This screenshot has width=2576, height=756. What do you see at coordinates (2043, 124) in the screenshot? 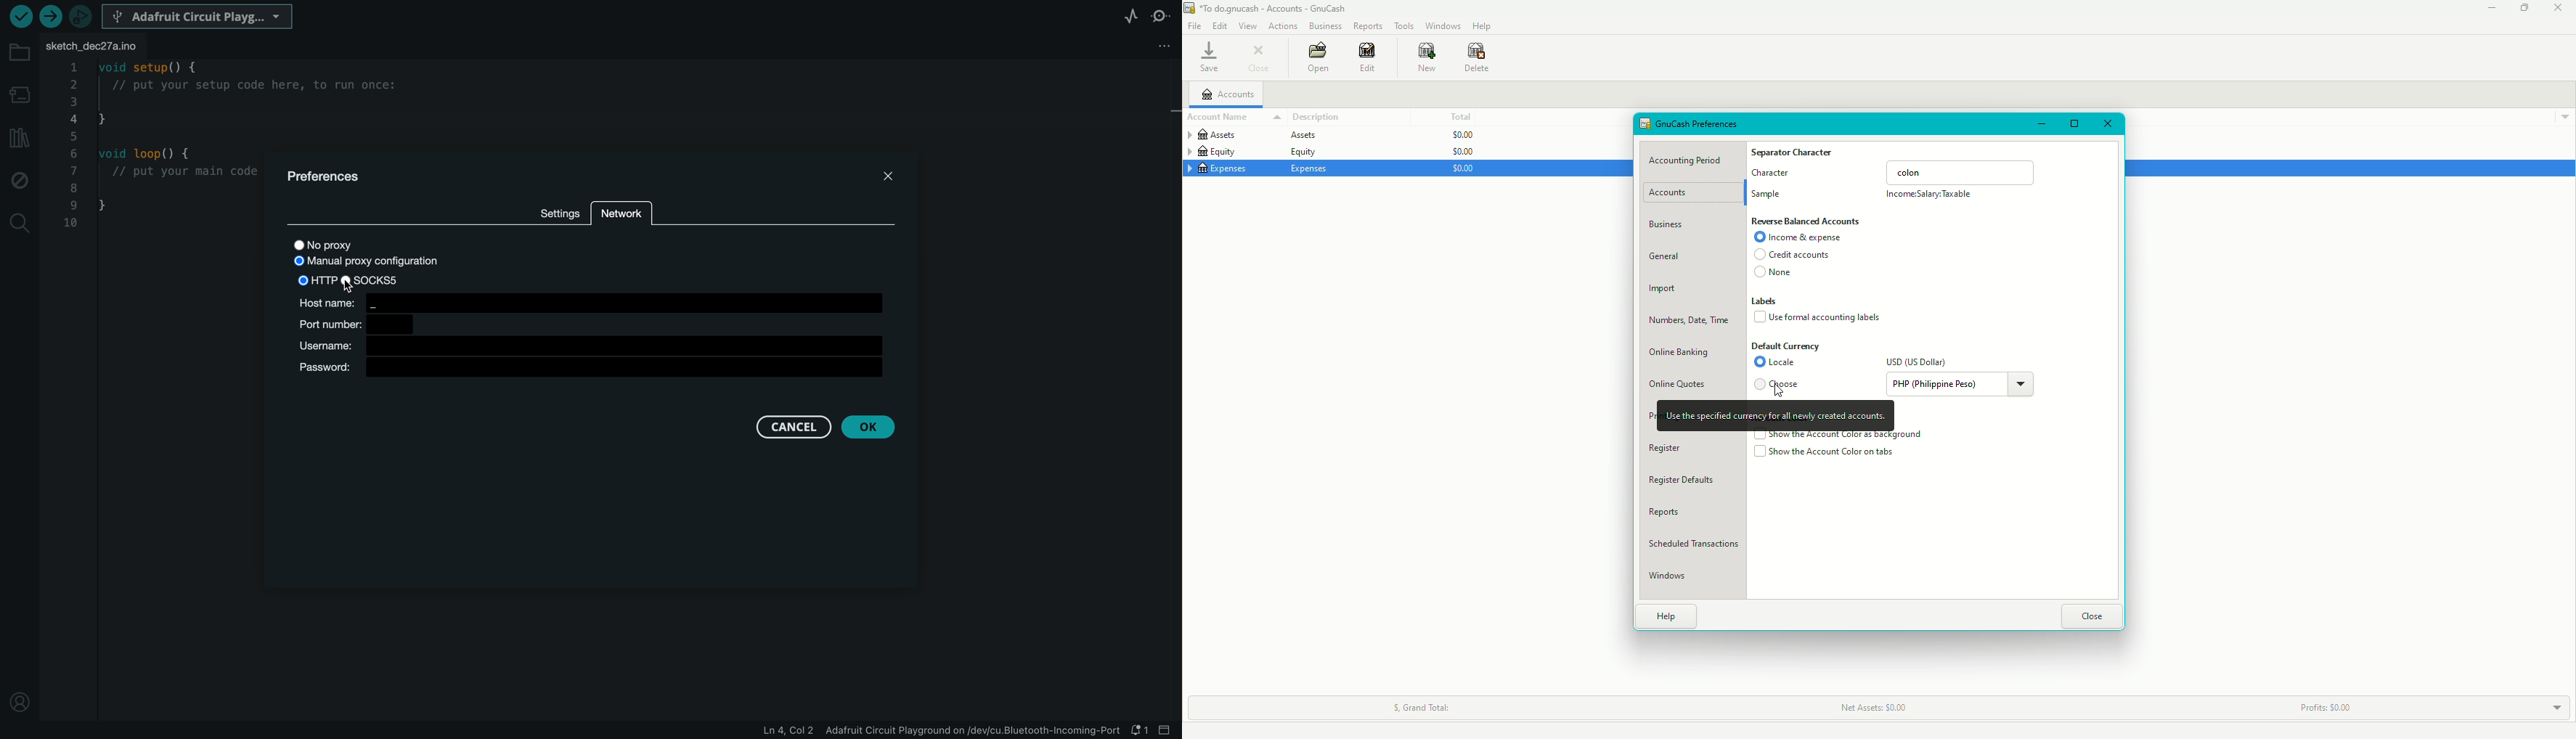
I see `Minimize` at bounding box center [2043, 124].